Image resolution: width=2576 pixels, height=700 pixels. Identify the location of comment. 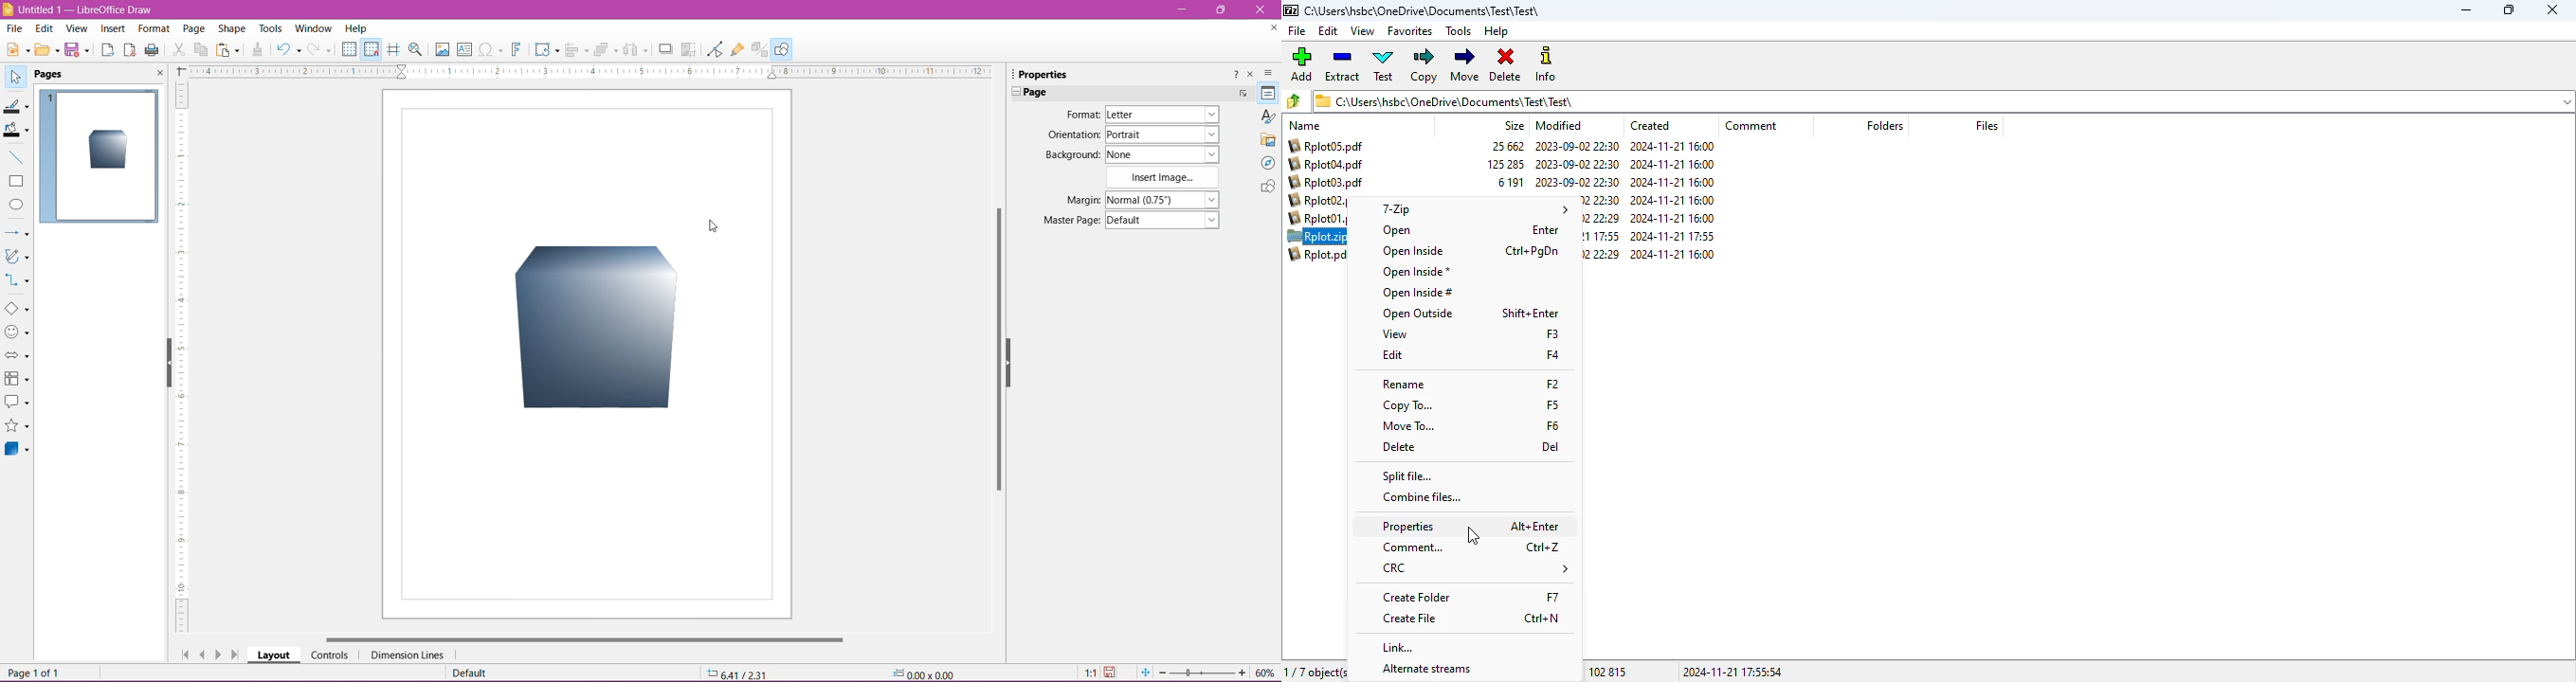
(1751, 125).